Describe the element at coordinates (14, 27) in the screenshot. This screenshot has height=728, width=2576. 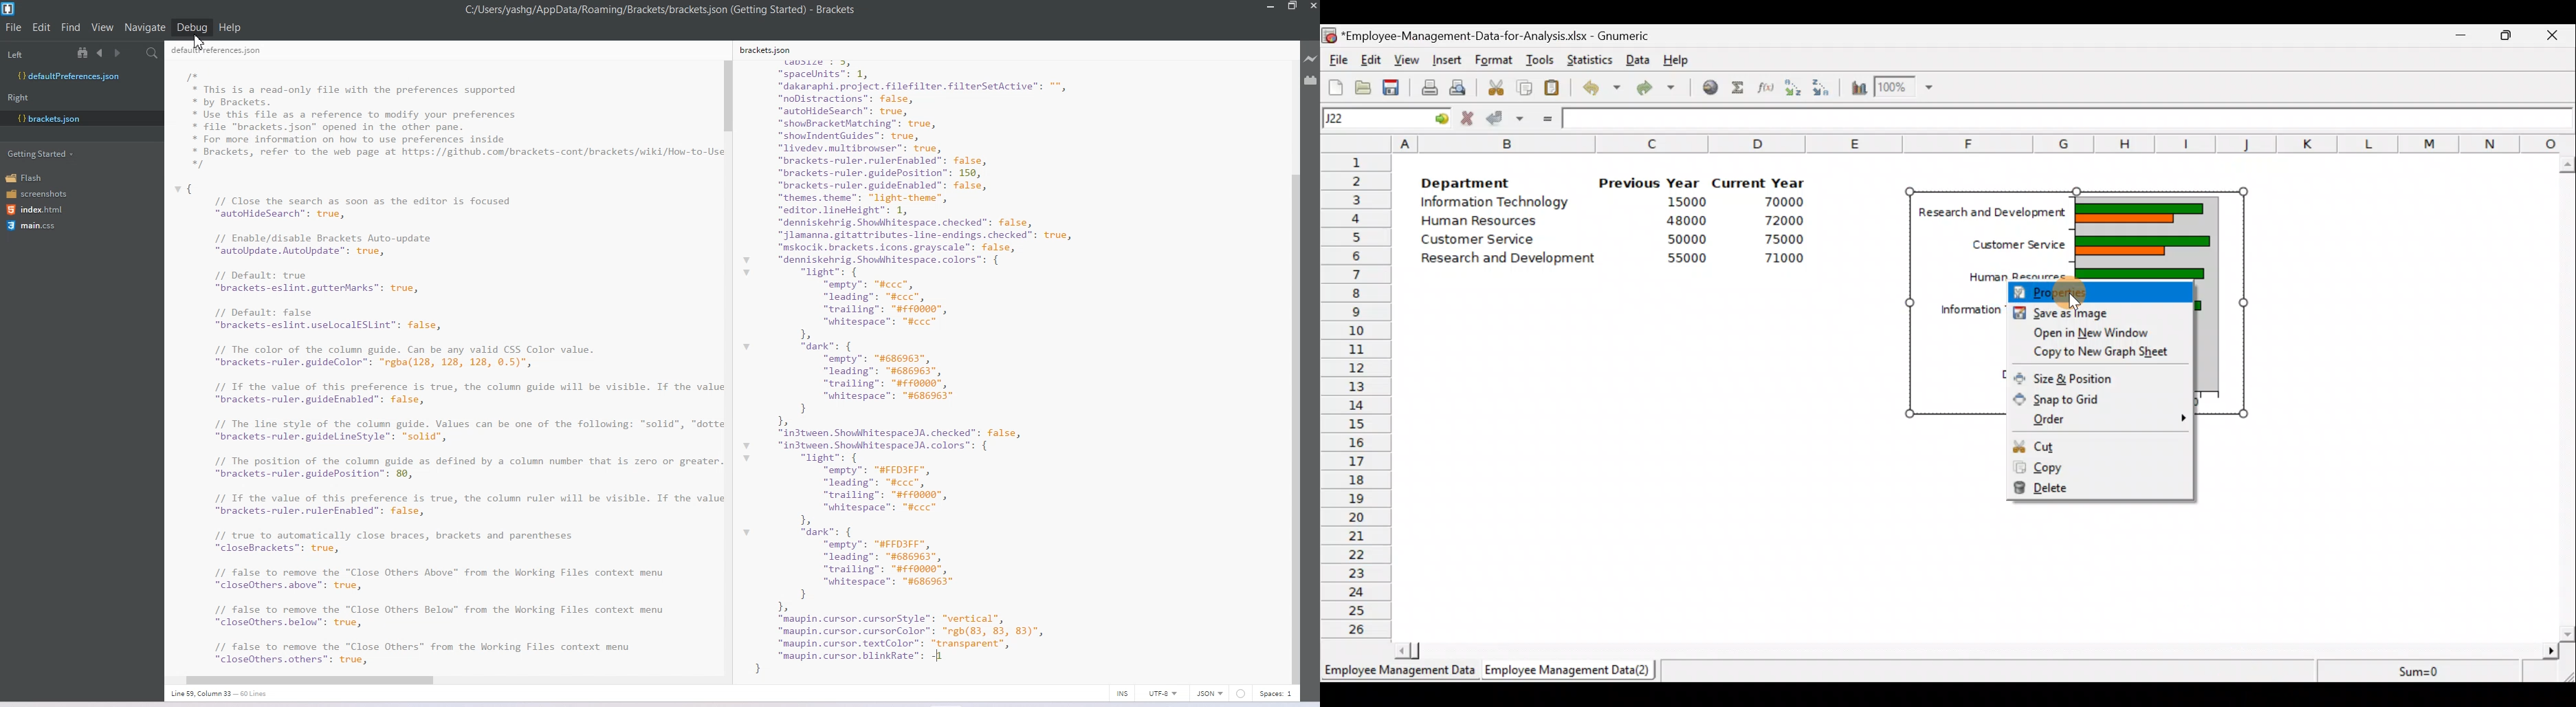
I see `File` at that location.